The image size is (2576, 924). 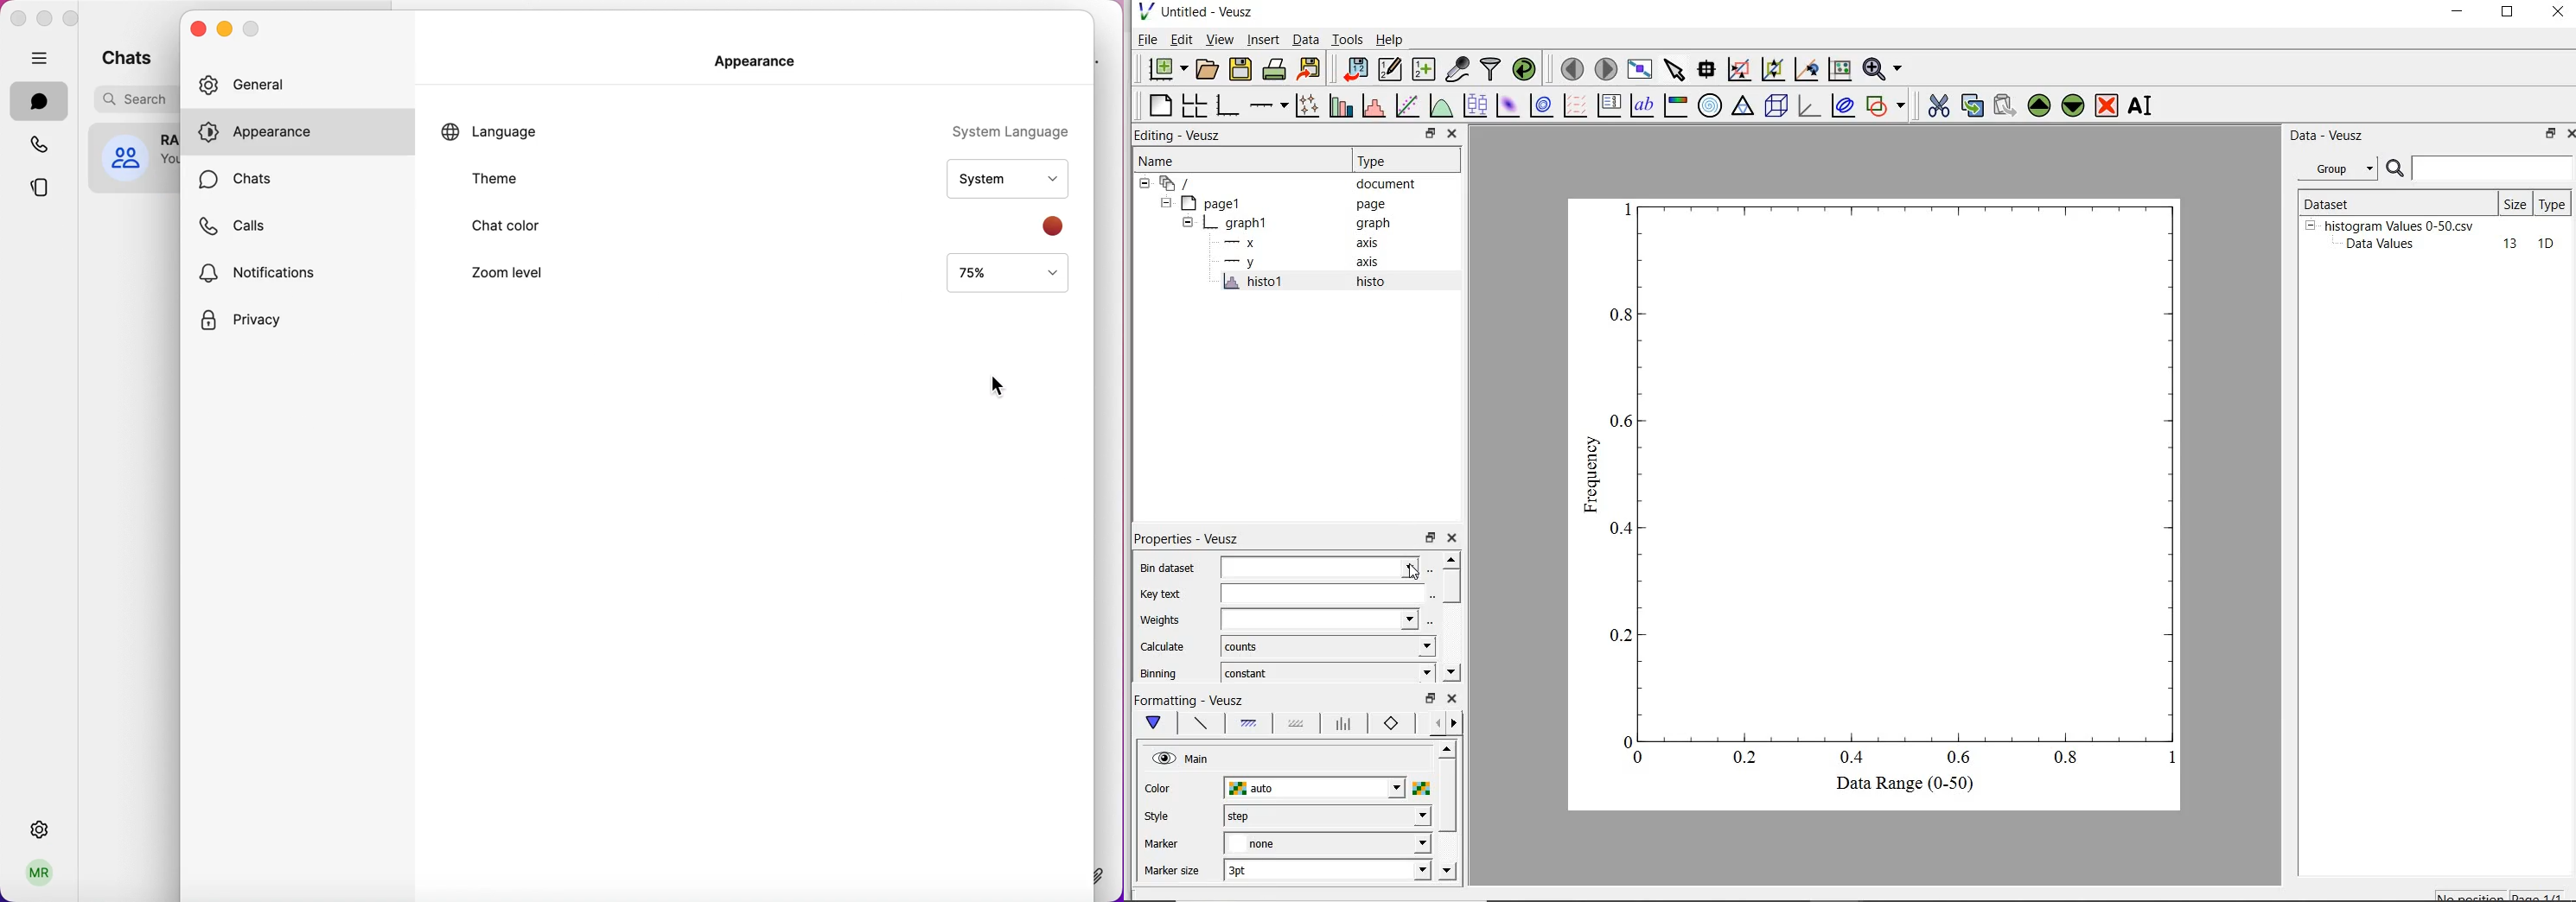 I want to click on filter data, so click(x=1491, y=69).